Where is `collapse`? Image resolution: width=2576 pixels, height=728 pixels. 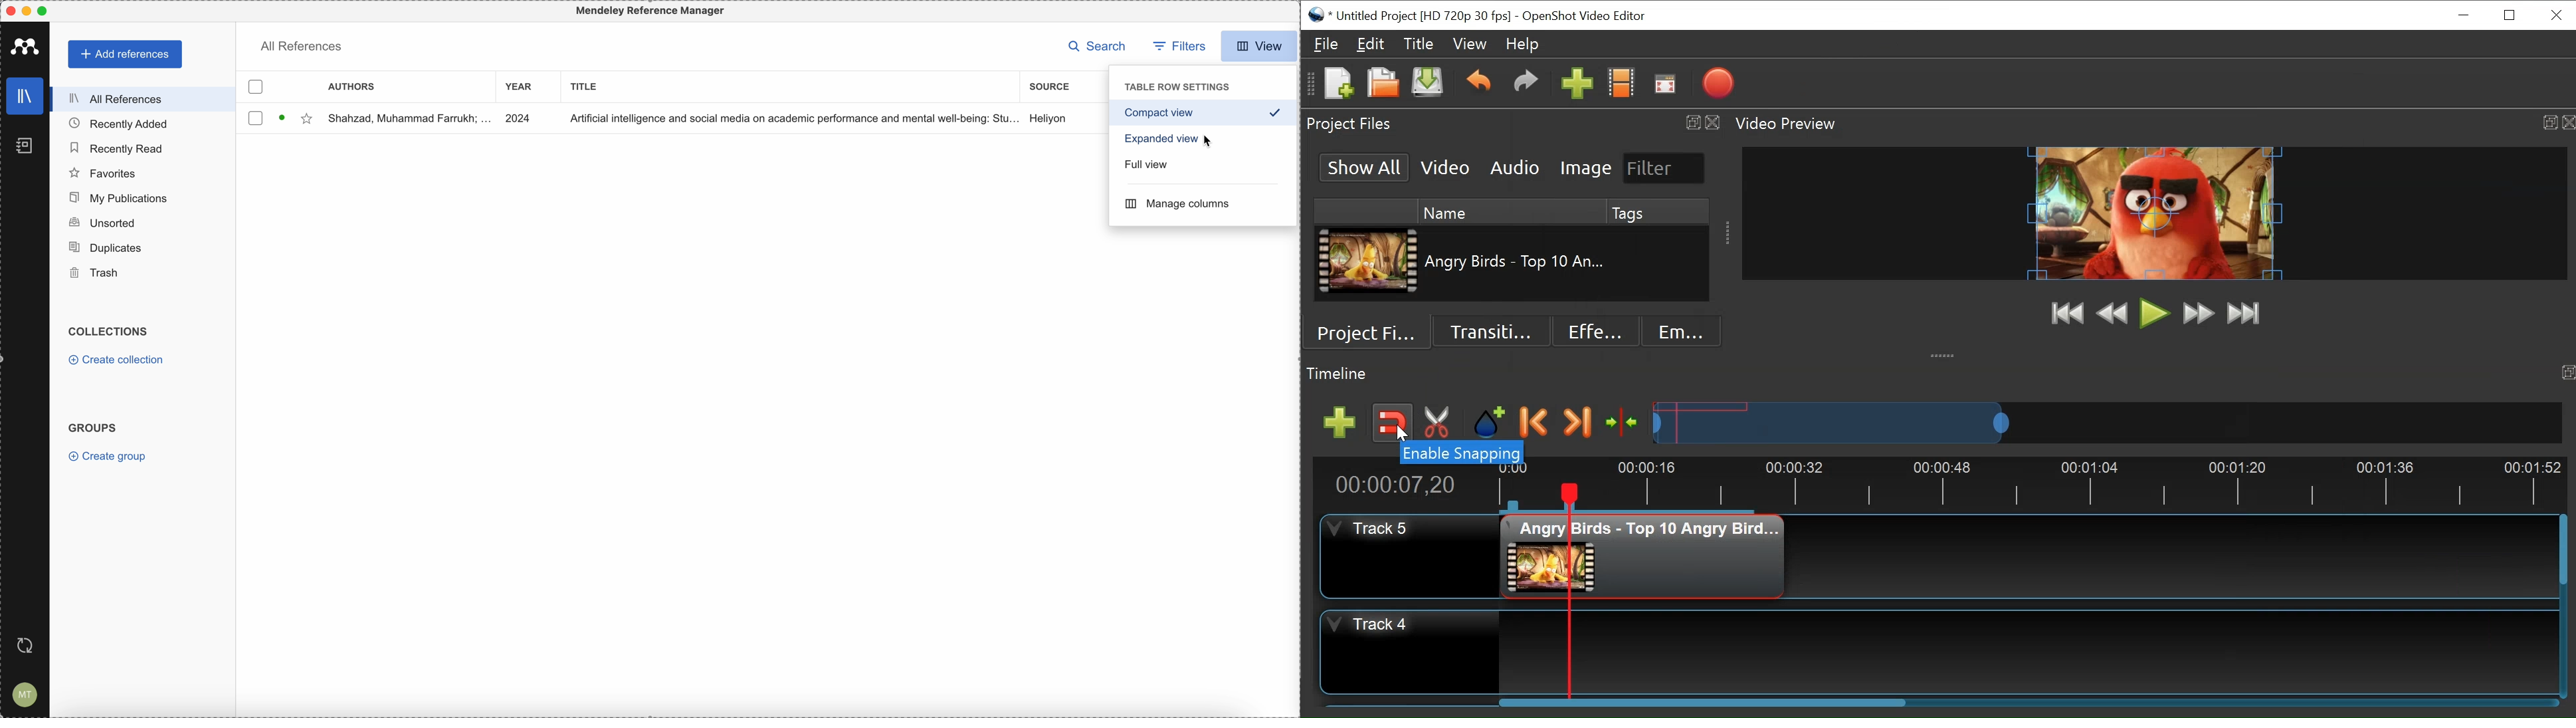 collapse is located at coordinates (1945, 352).